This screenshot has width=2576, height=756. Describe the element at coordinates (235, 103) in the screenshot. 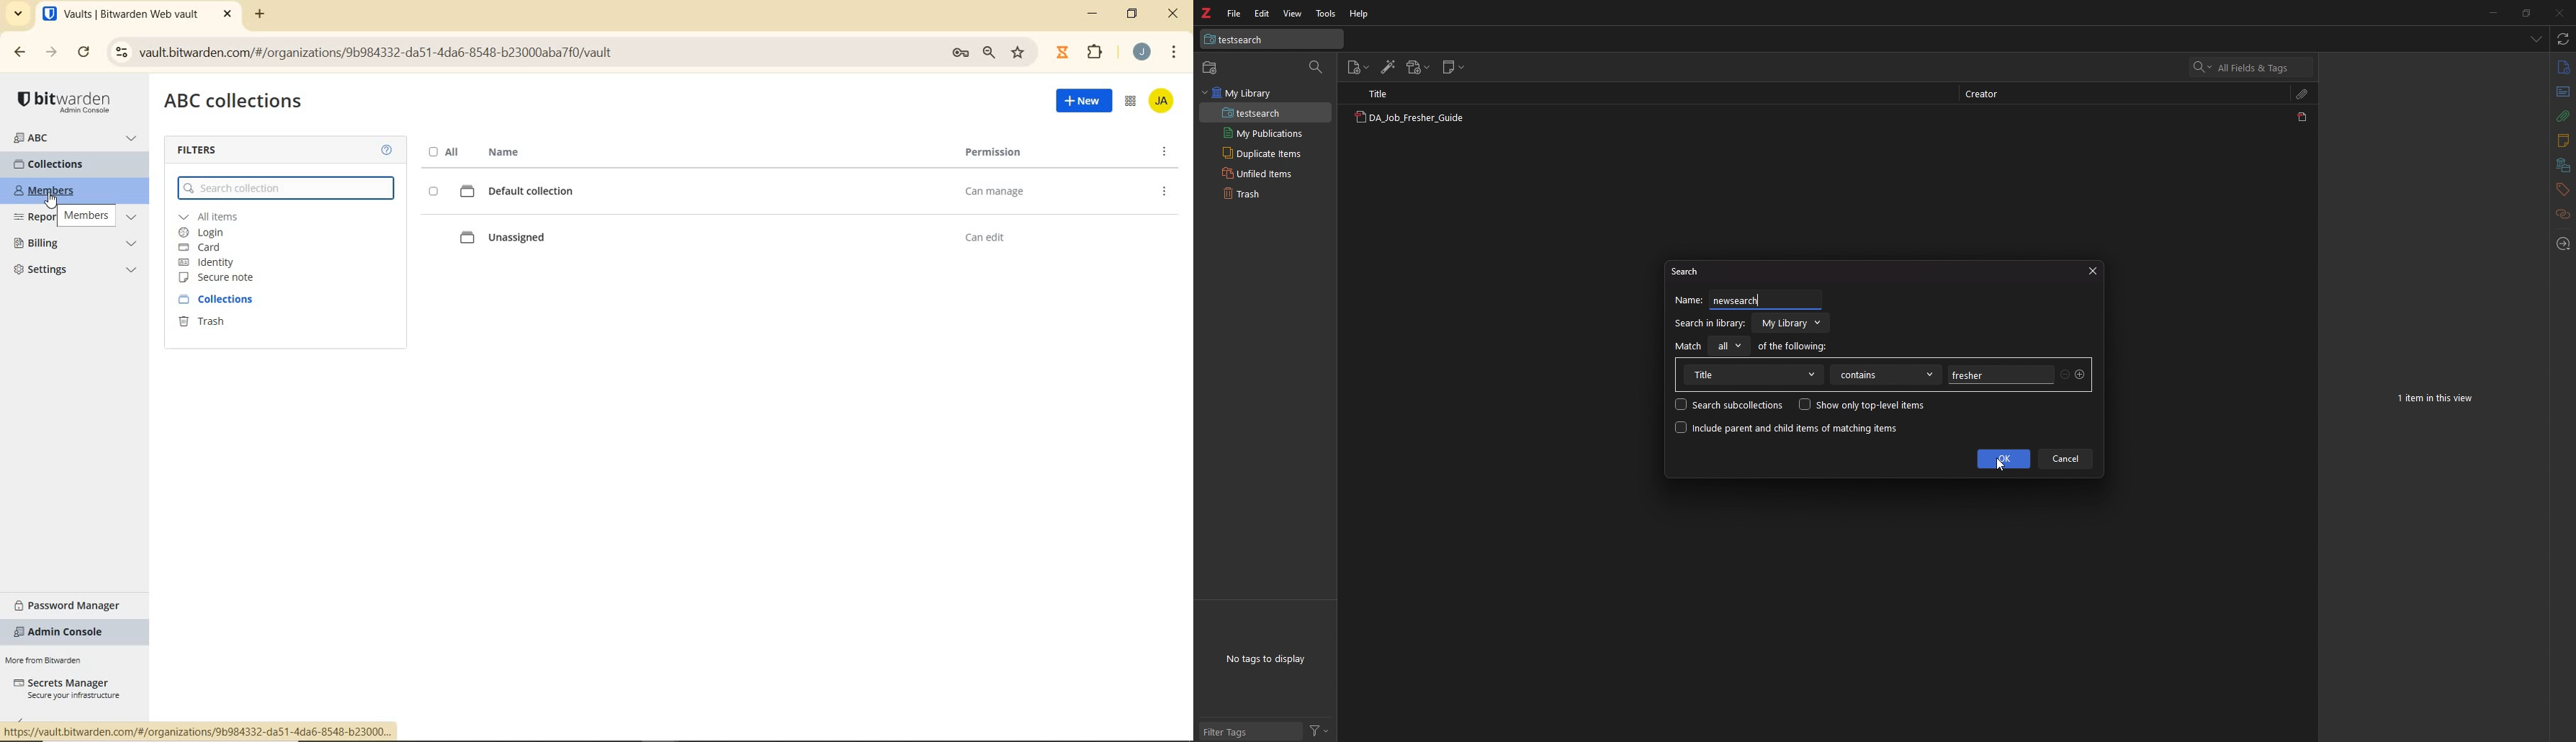

I see `ORGANIZATION COLLECTIONS` at that location.